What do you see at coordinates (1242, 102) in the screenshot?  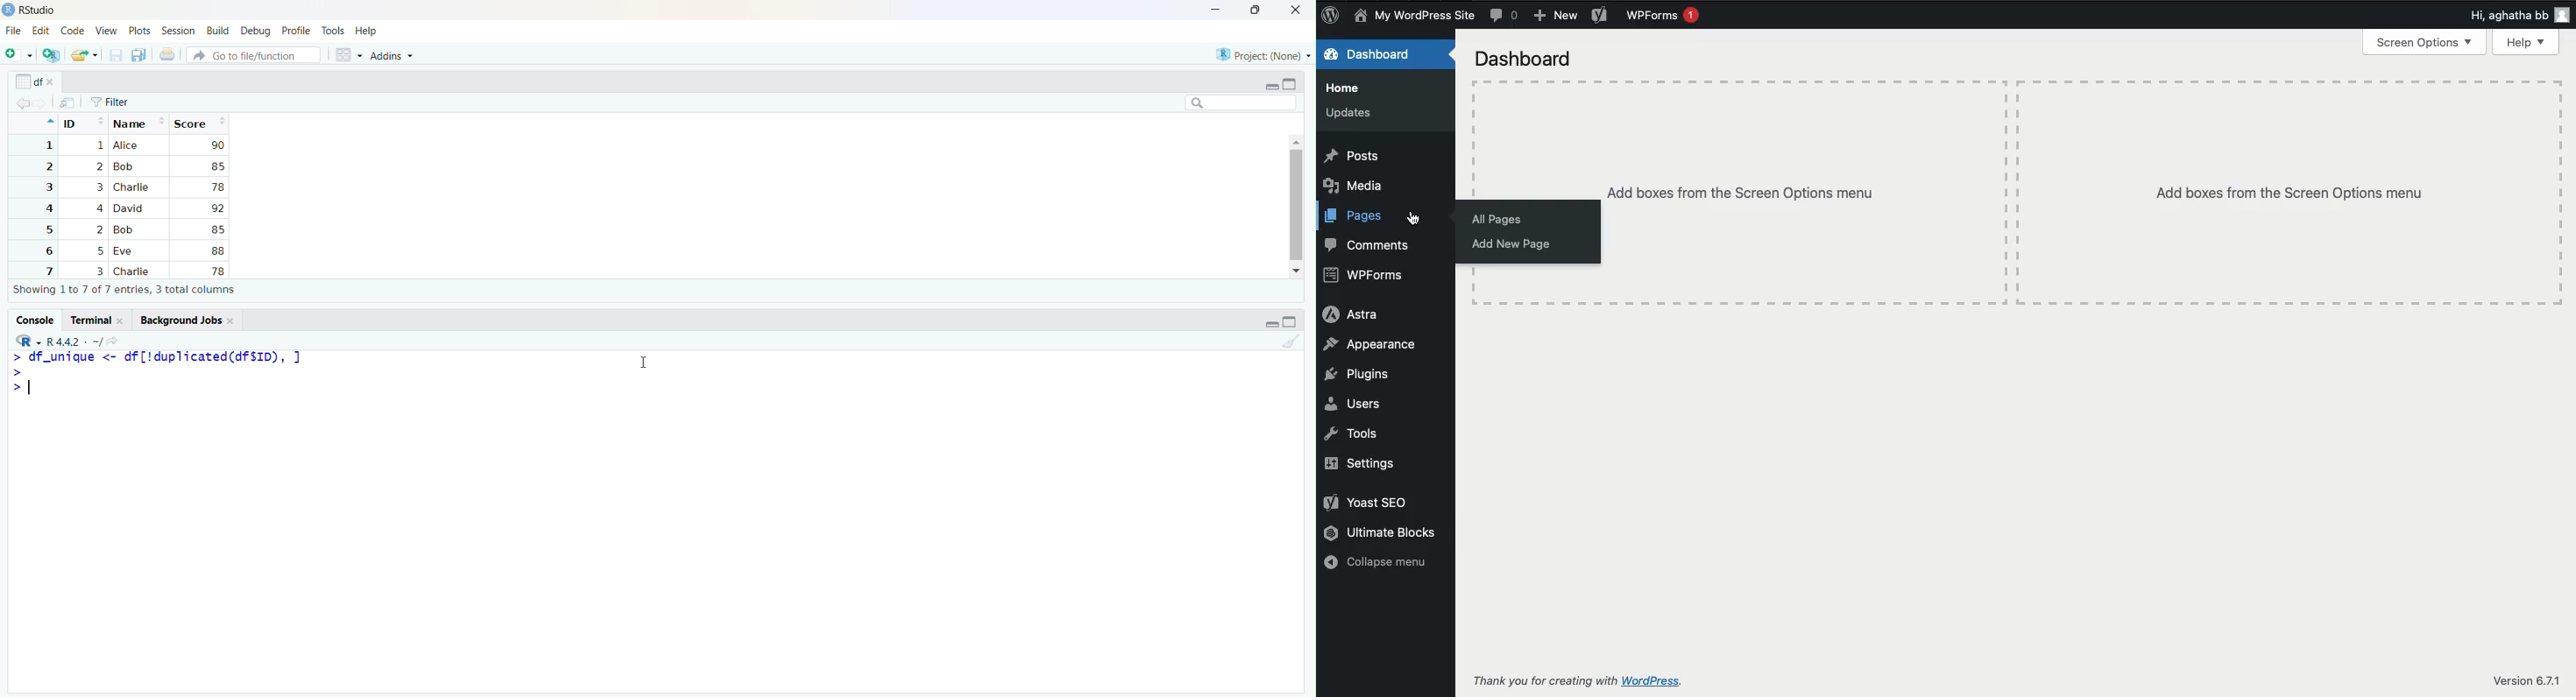 I see `search bar` at bounding box center [1242, 102].